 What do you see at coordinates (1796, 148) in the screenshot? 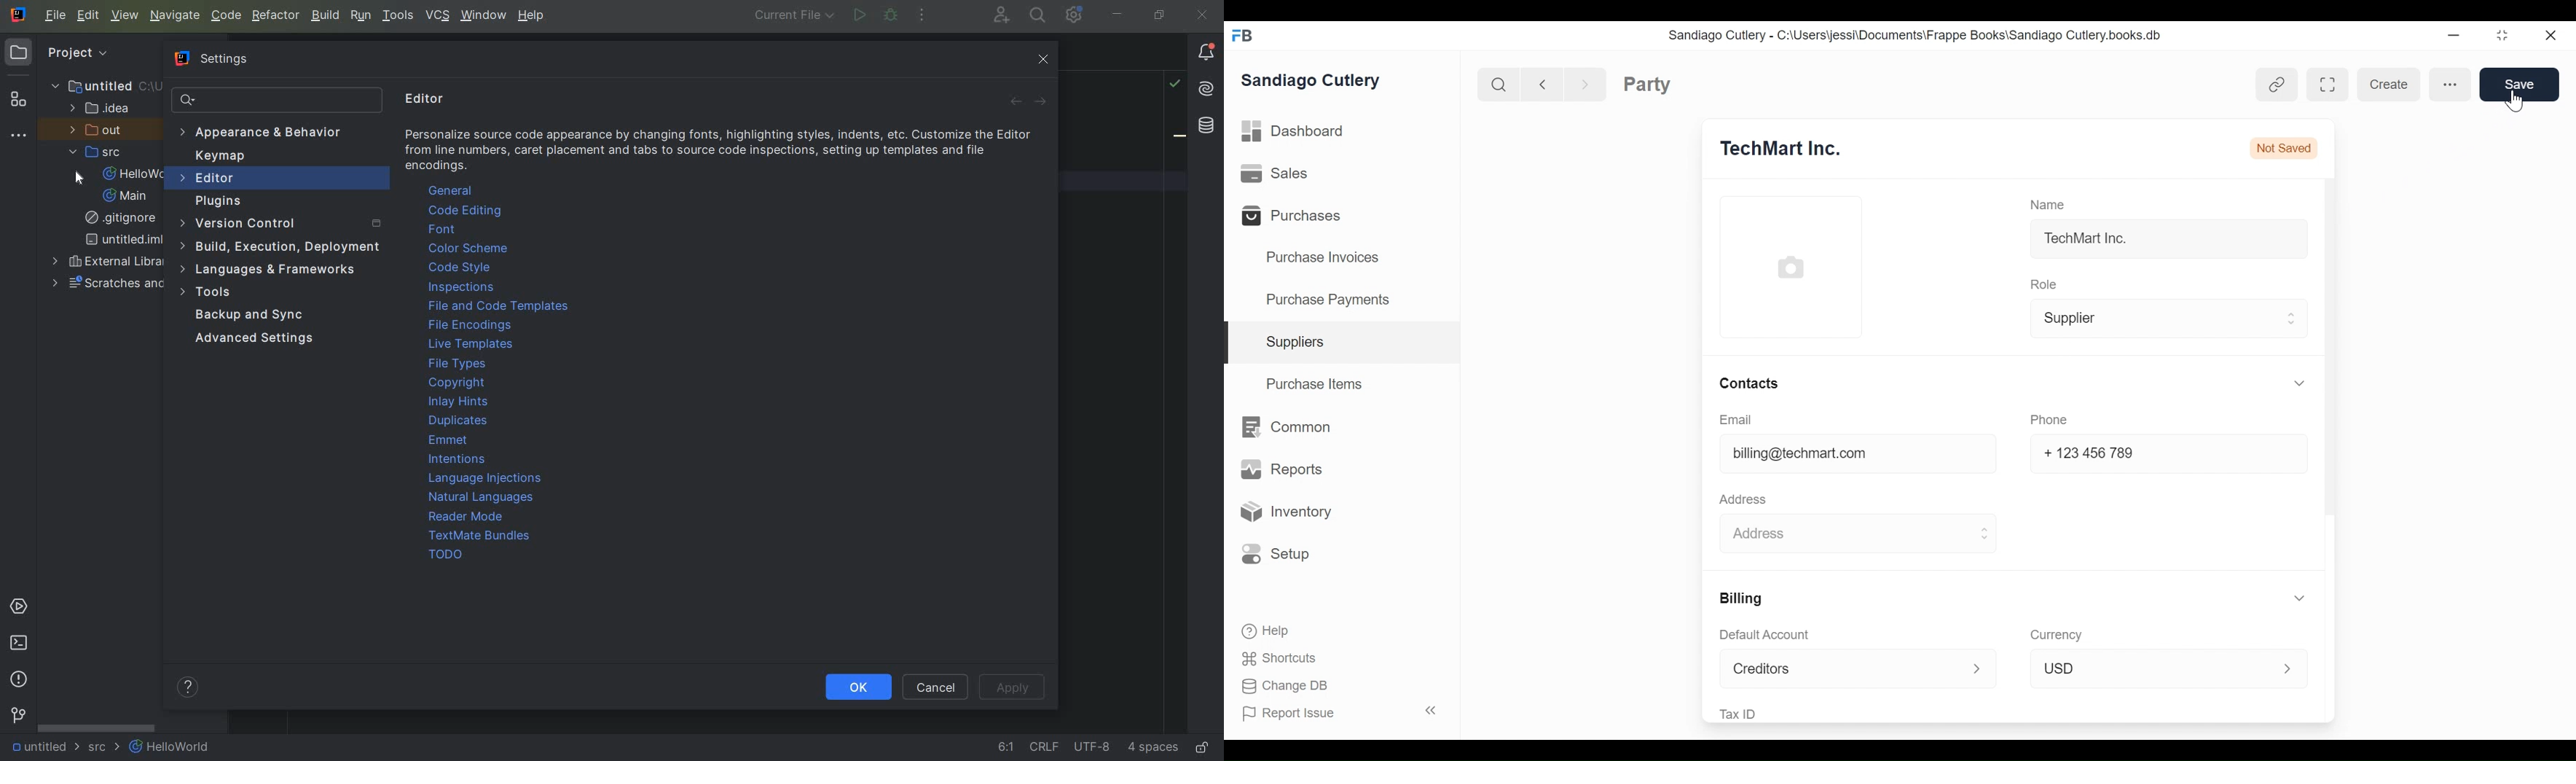
I see `TechMart Inc.` at bounding box center [1796, 148].